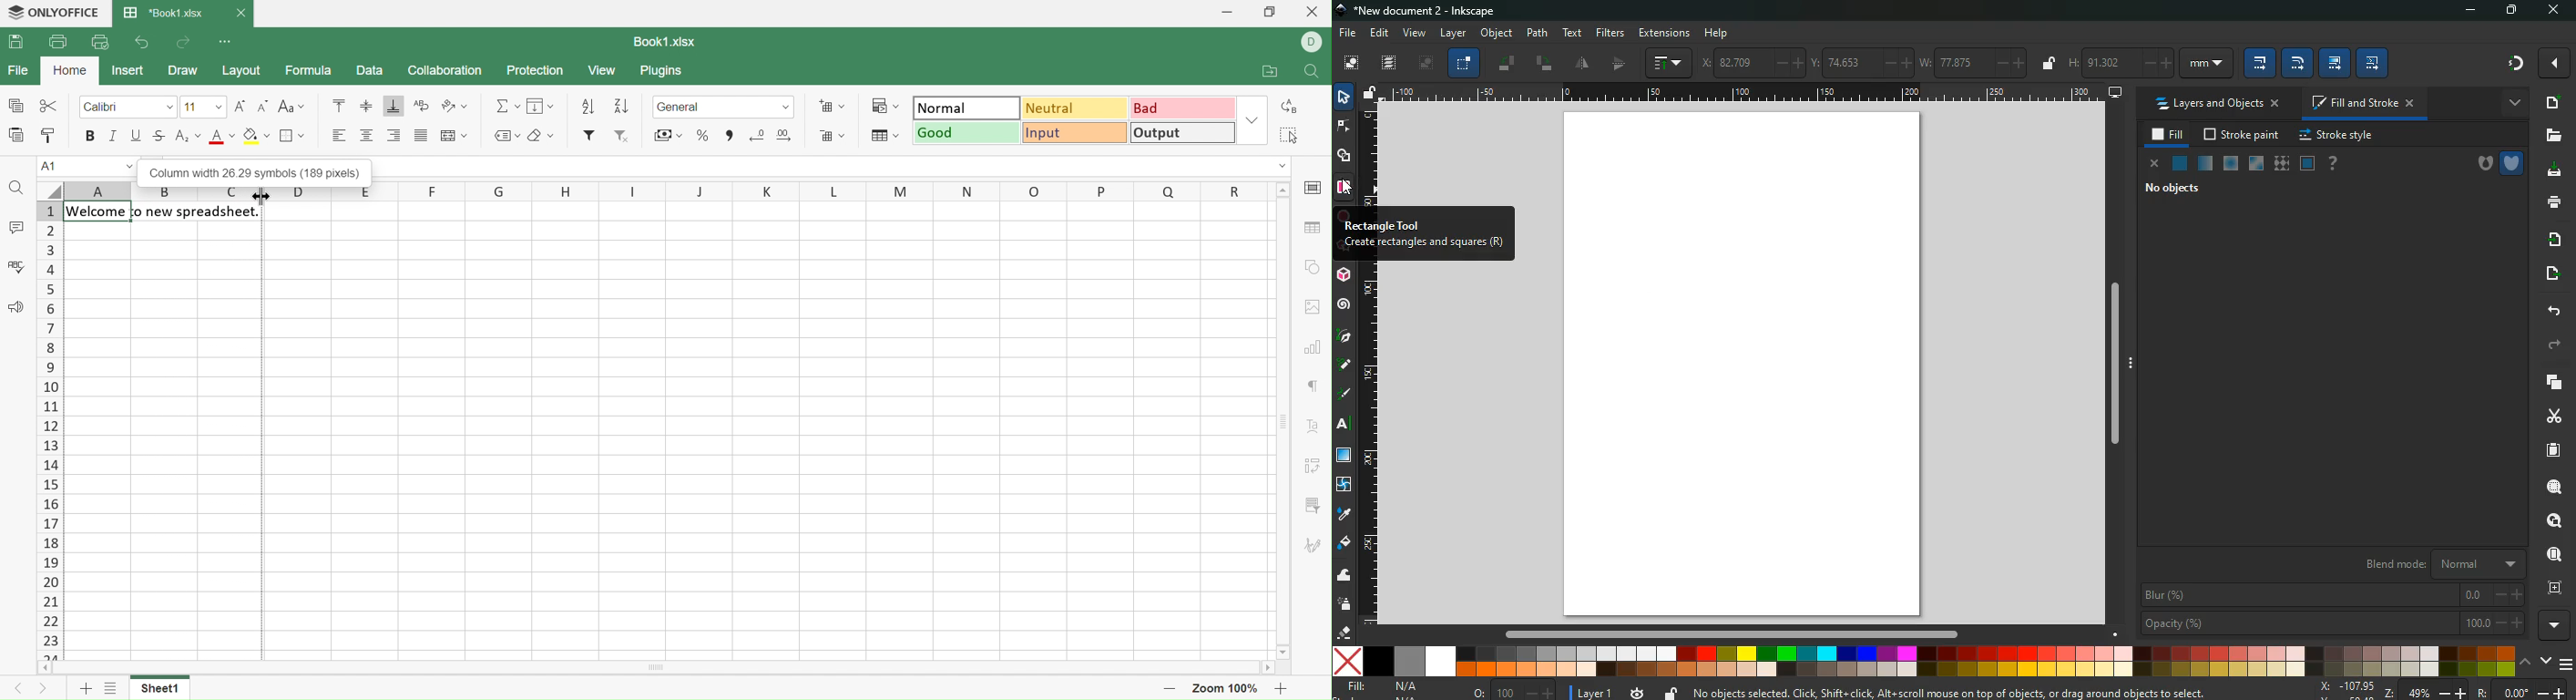  I want to click on image, so click(1743, 366).